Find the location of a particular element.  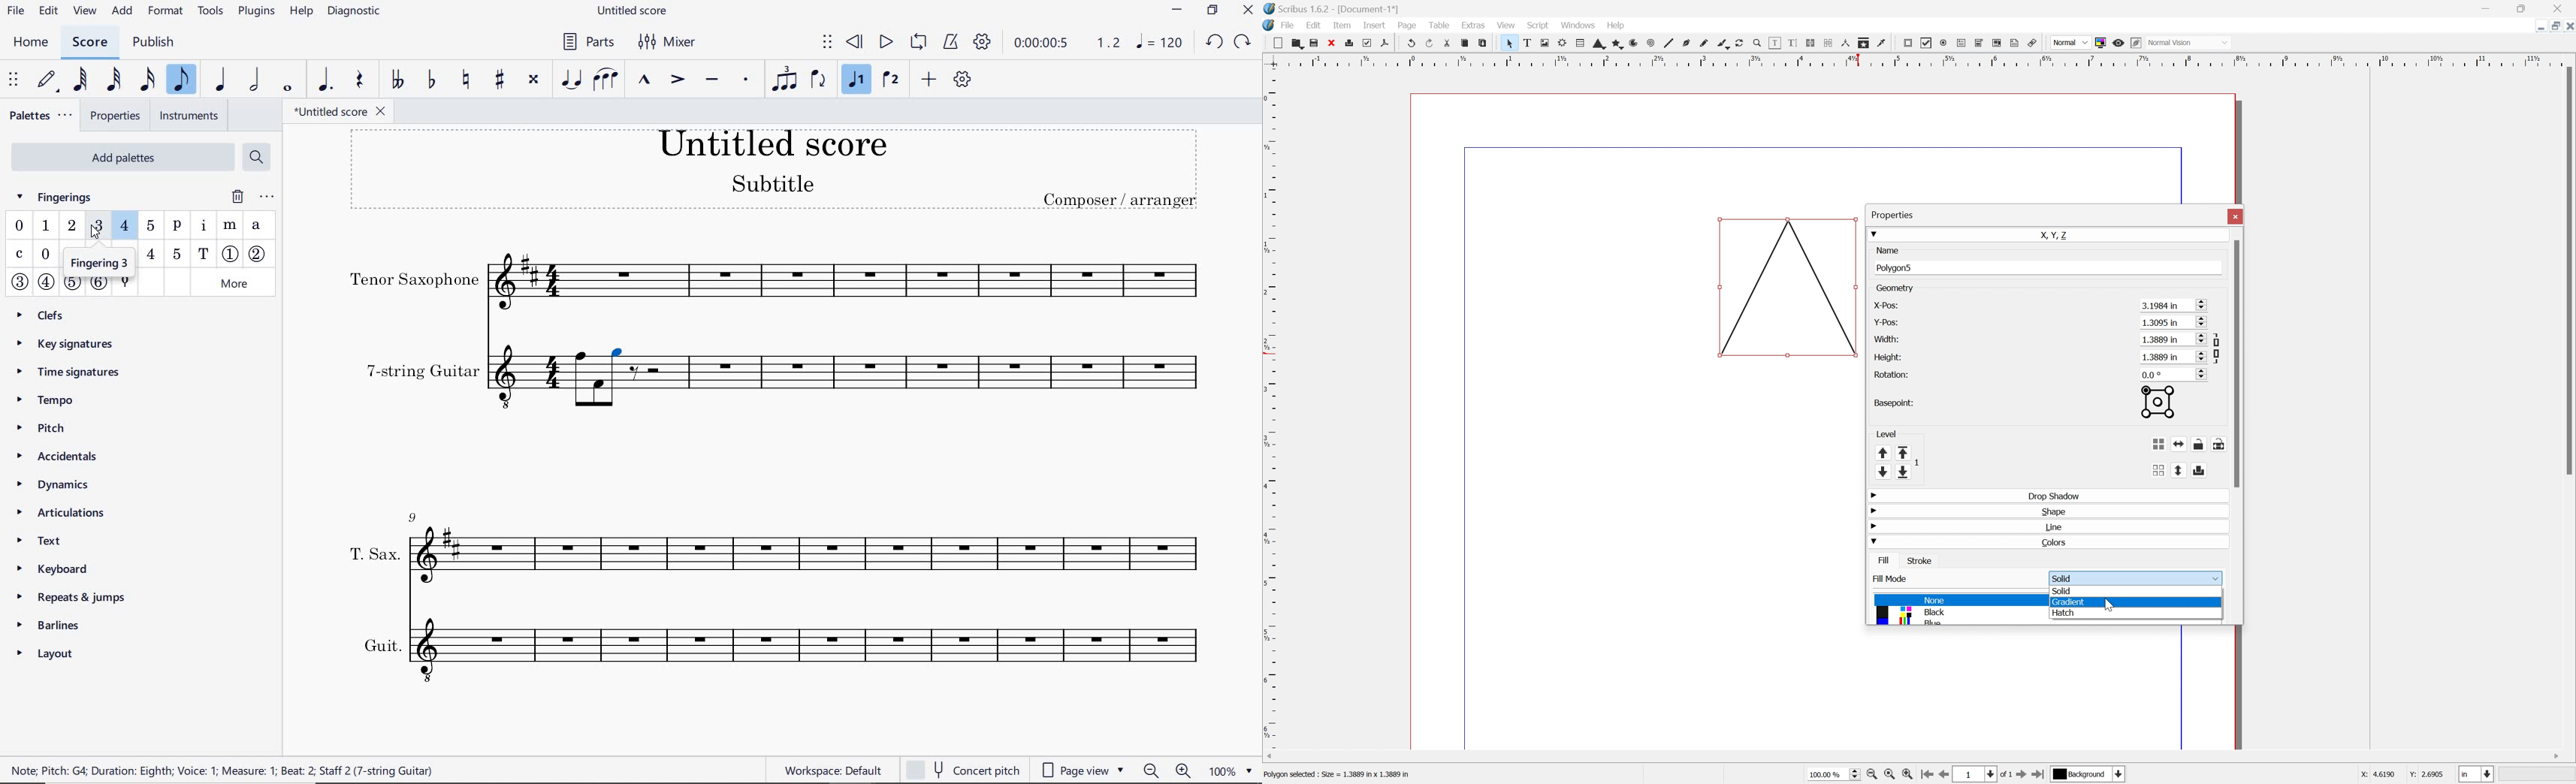

string number 2 is located at coordinates (259, 255).